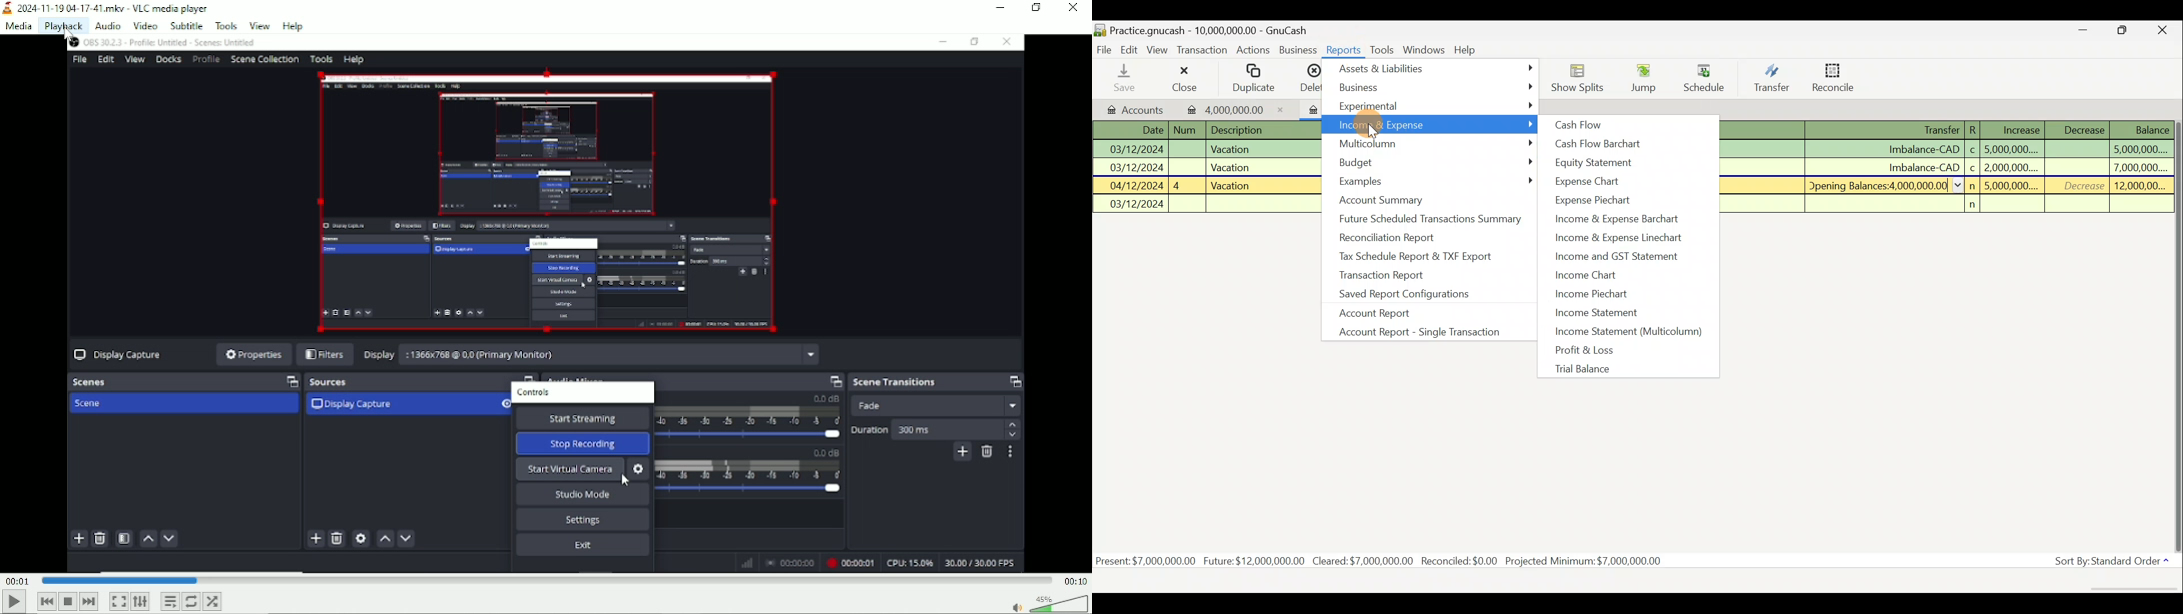 The width and height of the screenshot is (2184, 616). What do you see at coordinates (1613, 368) in the screenshot?
I see `Trial balance` at bounding box center [1613, 368].